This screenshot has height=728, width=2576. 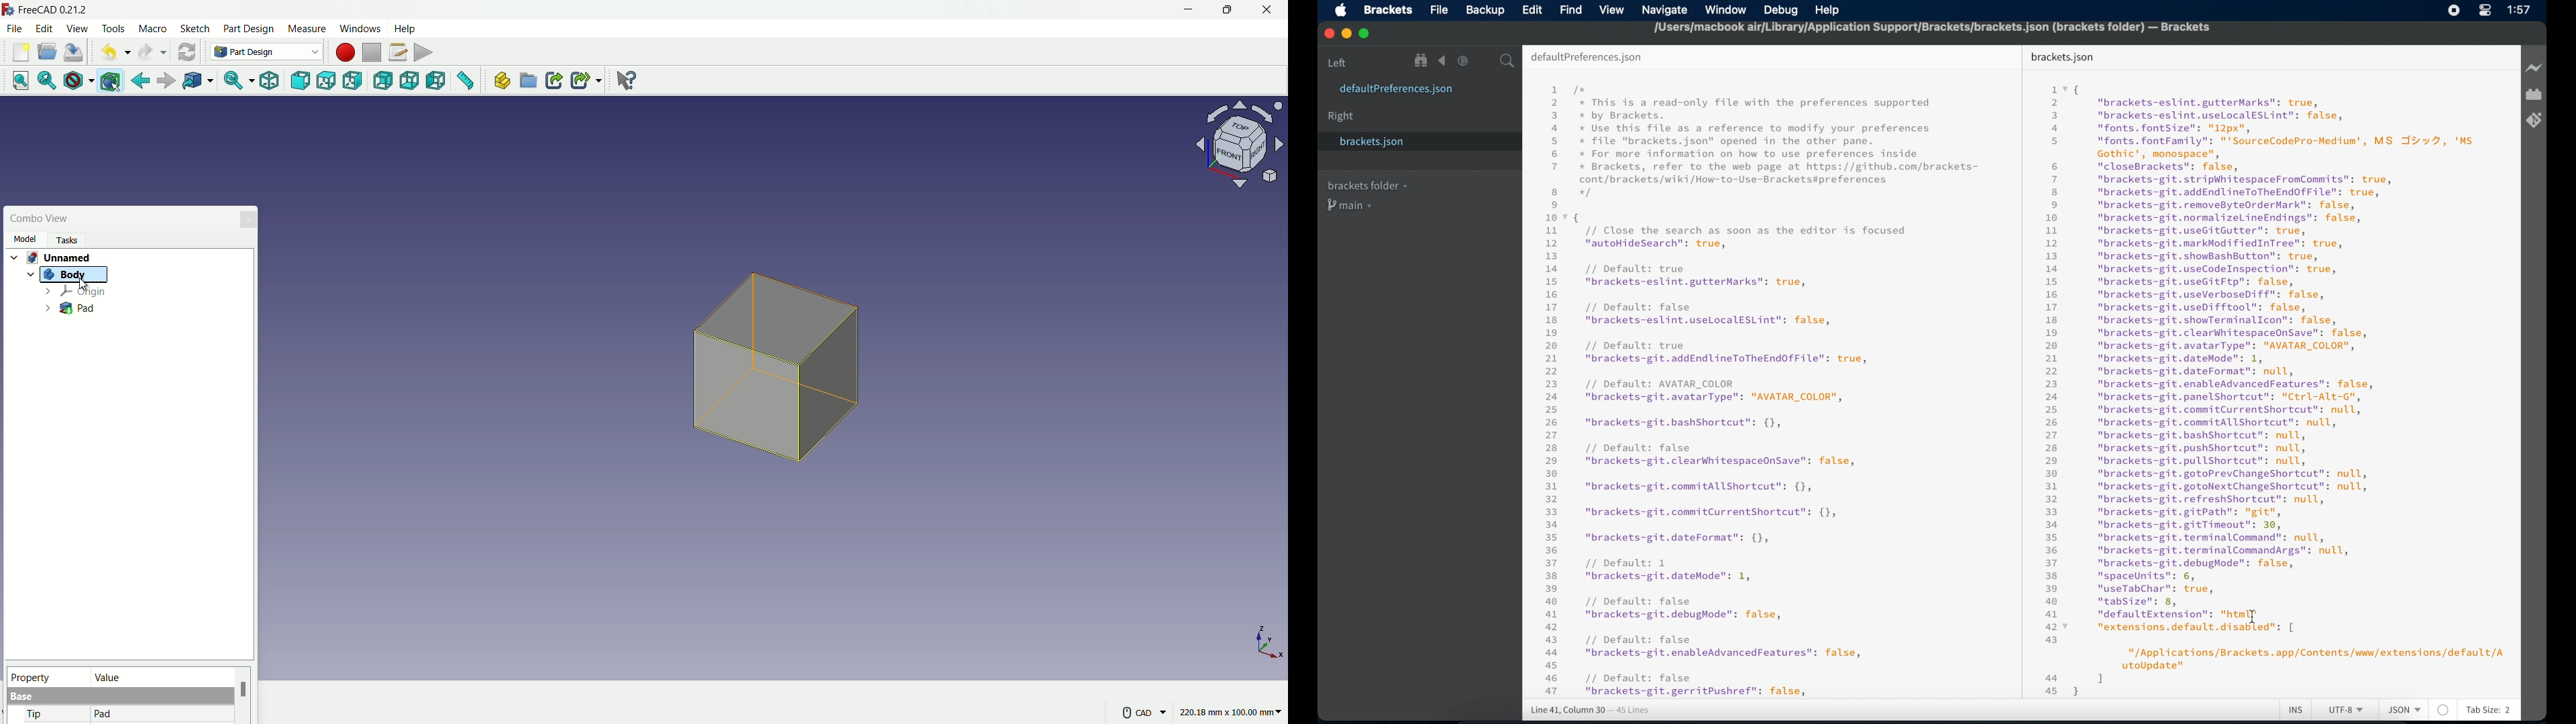 I want to click on start macros, so click(x=344, y=52).